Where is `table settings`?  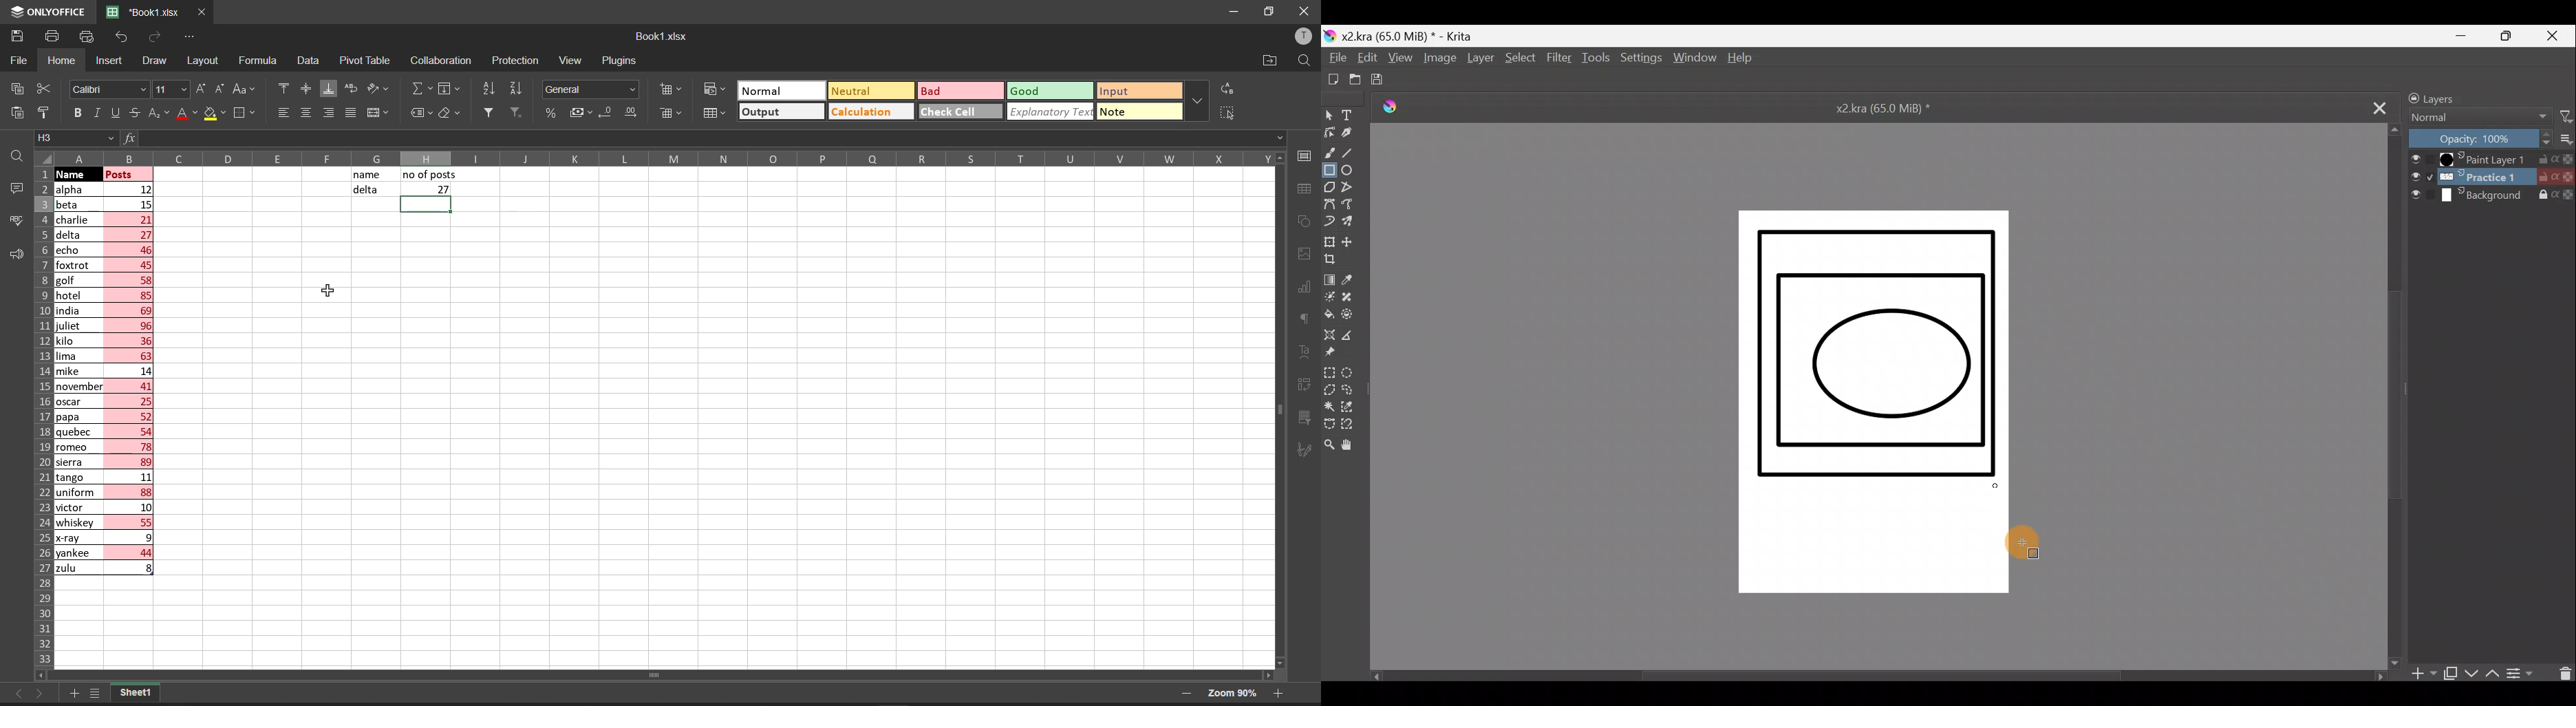 table settings is located at coordinates (1309, 189).